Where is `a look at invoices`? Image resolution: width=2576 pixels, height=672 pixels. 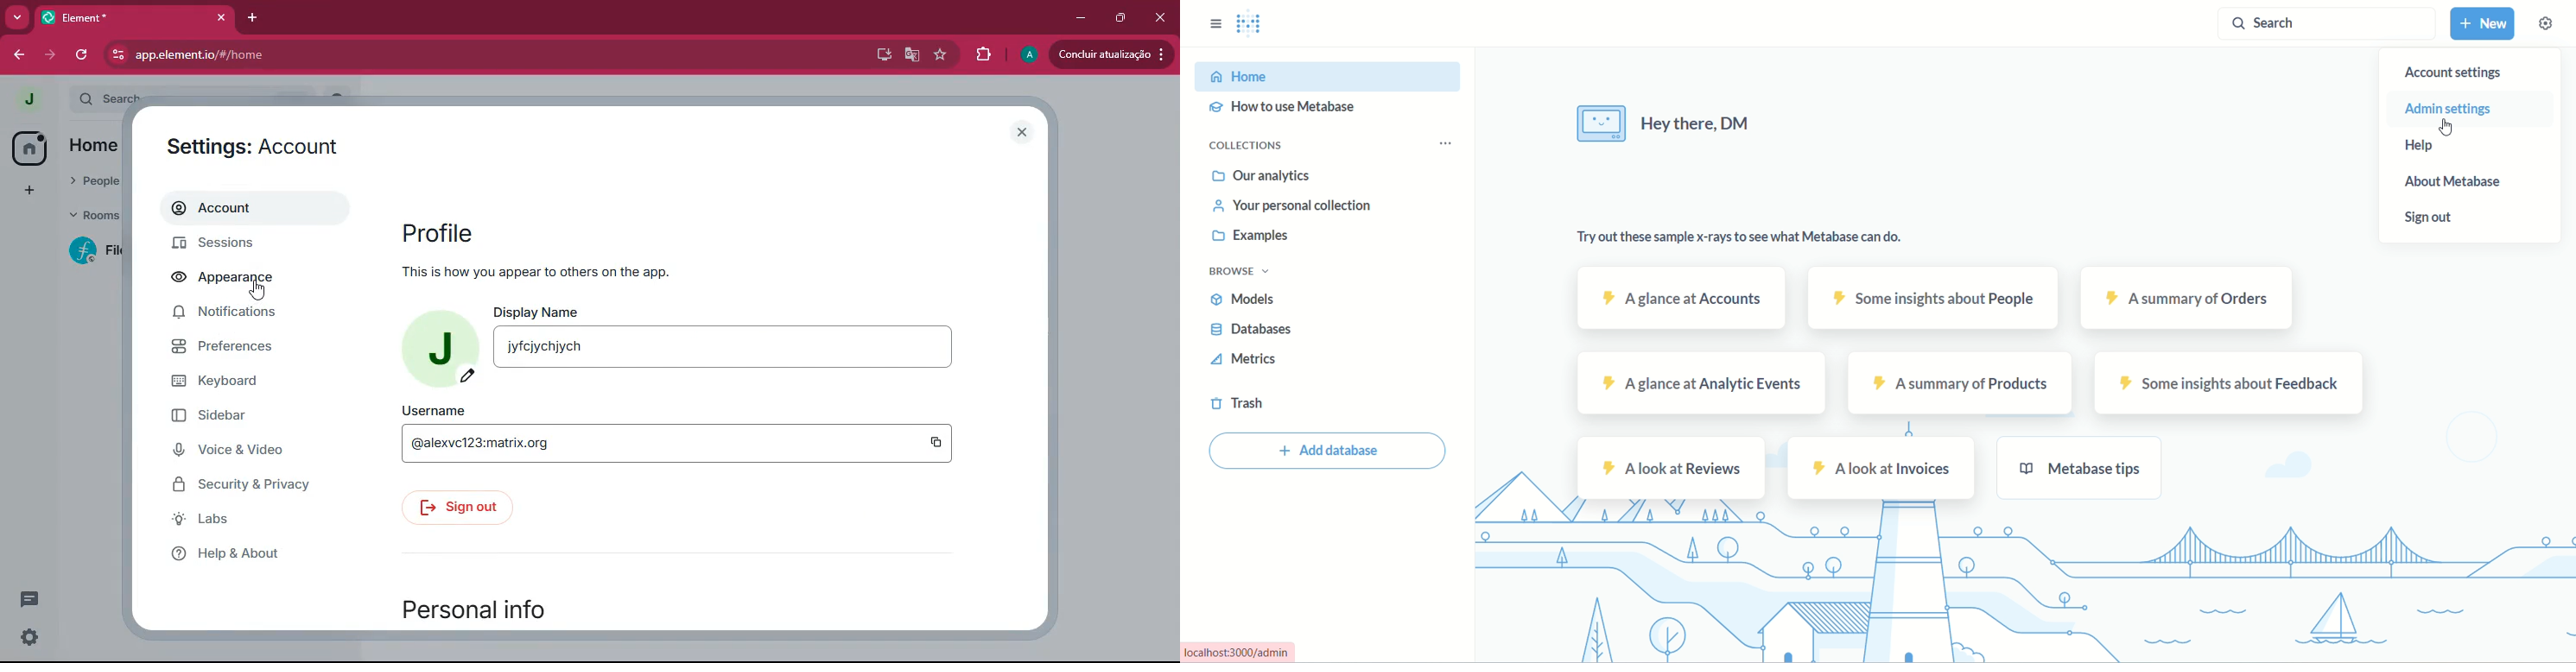 a look at invoices is located at coordinates (1881, 469).